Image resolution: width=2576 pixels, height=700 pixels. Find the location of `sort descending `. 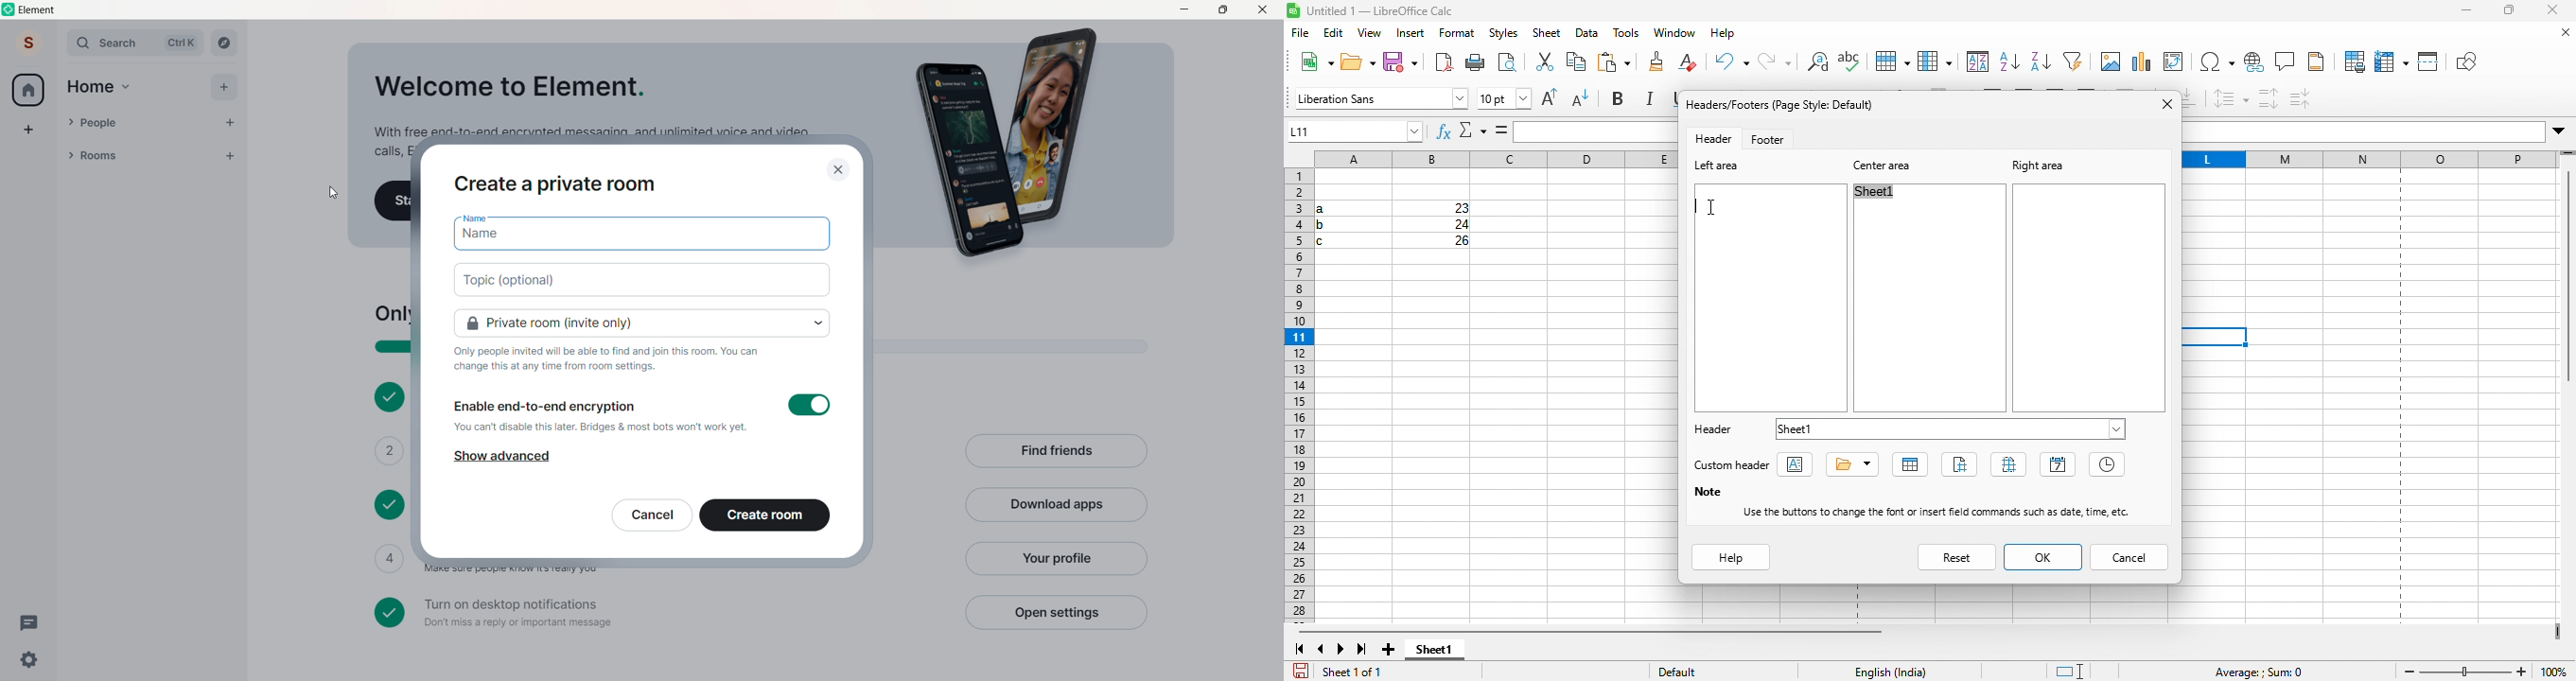

sort descending  is located at coordinates (2009, 61).